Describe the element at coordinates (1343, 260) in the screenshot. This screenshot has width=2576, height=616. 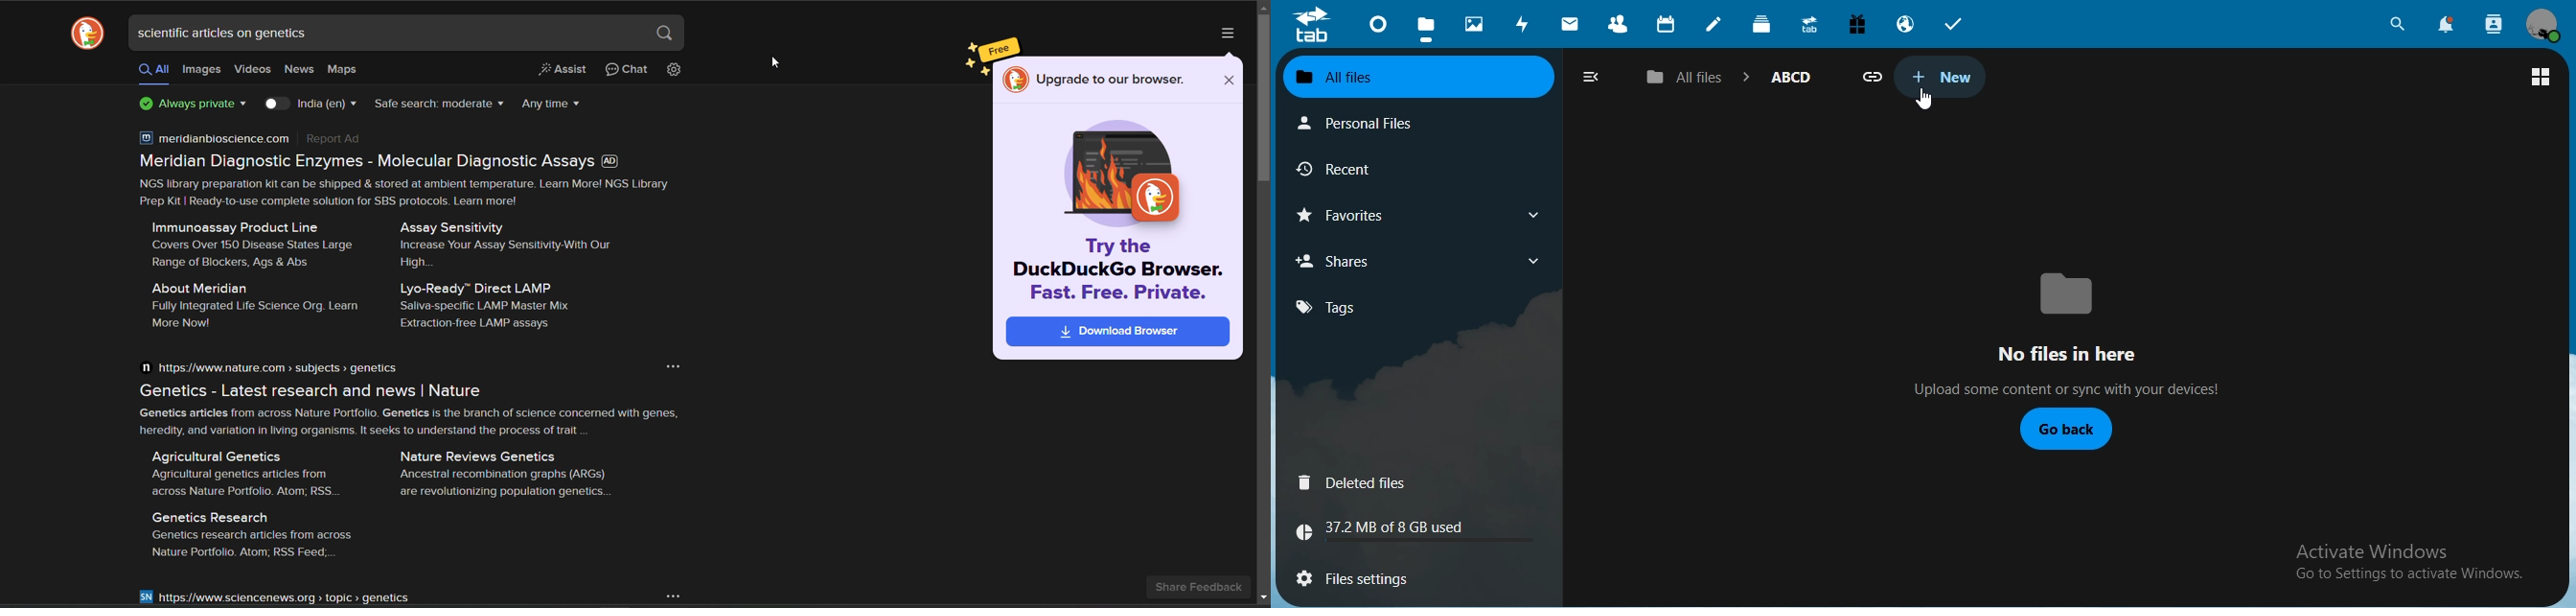
I see `shares` at that location.